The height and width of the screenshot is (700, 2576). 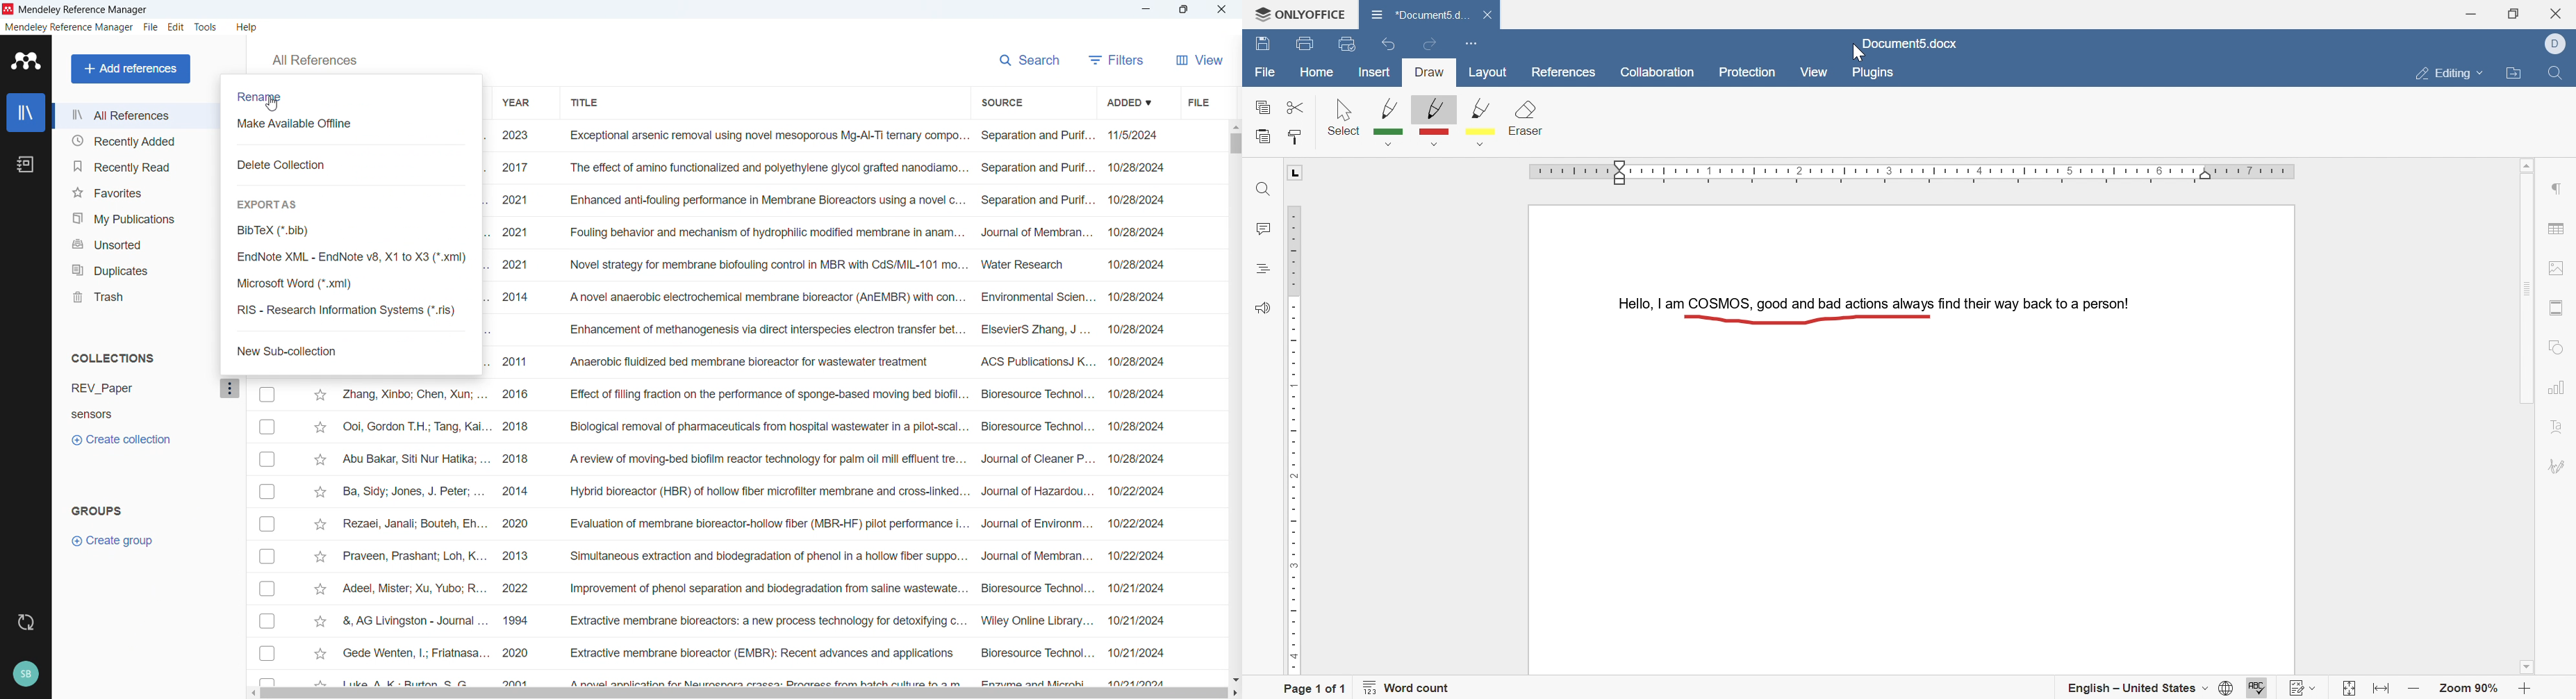 I want to click on copy, so click(x=1264, y=108).